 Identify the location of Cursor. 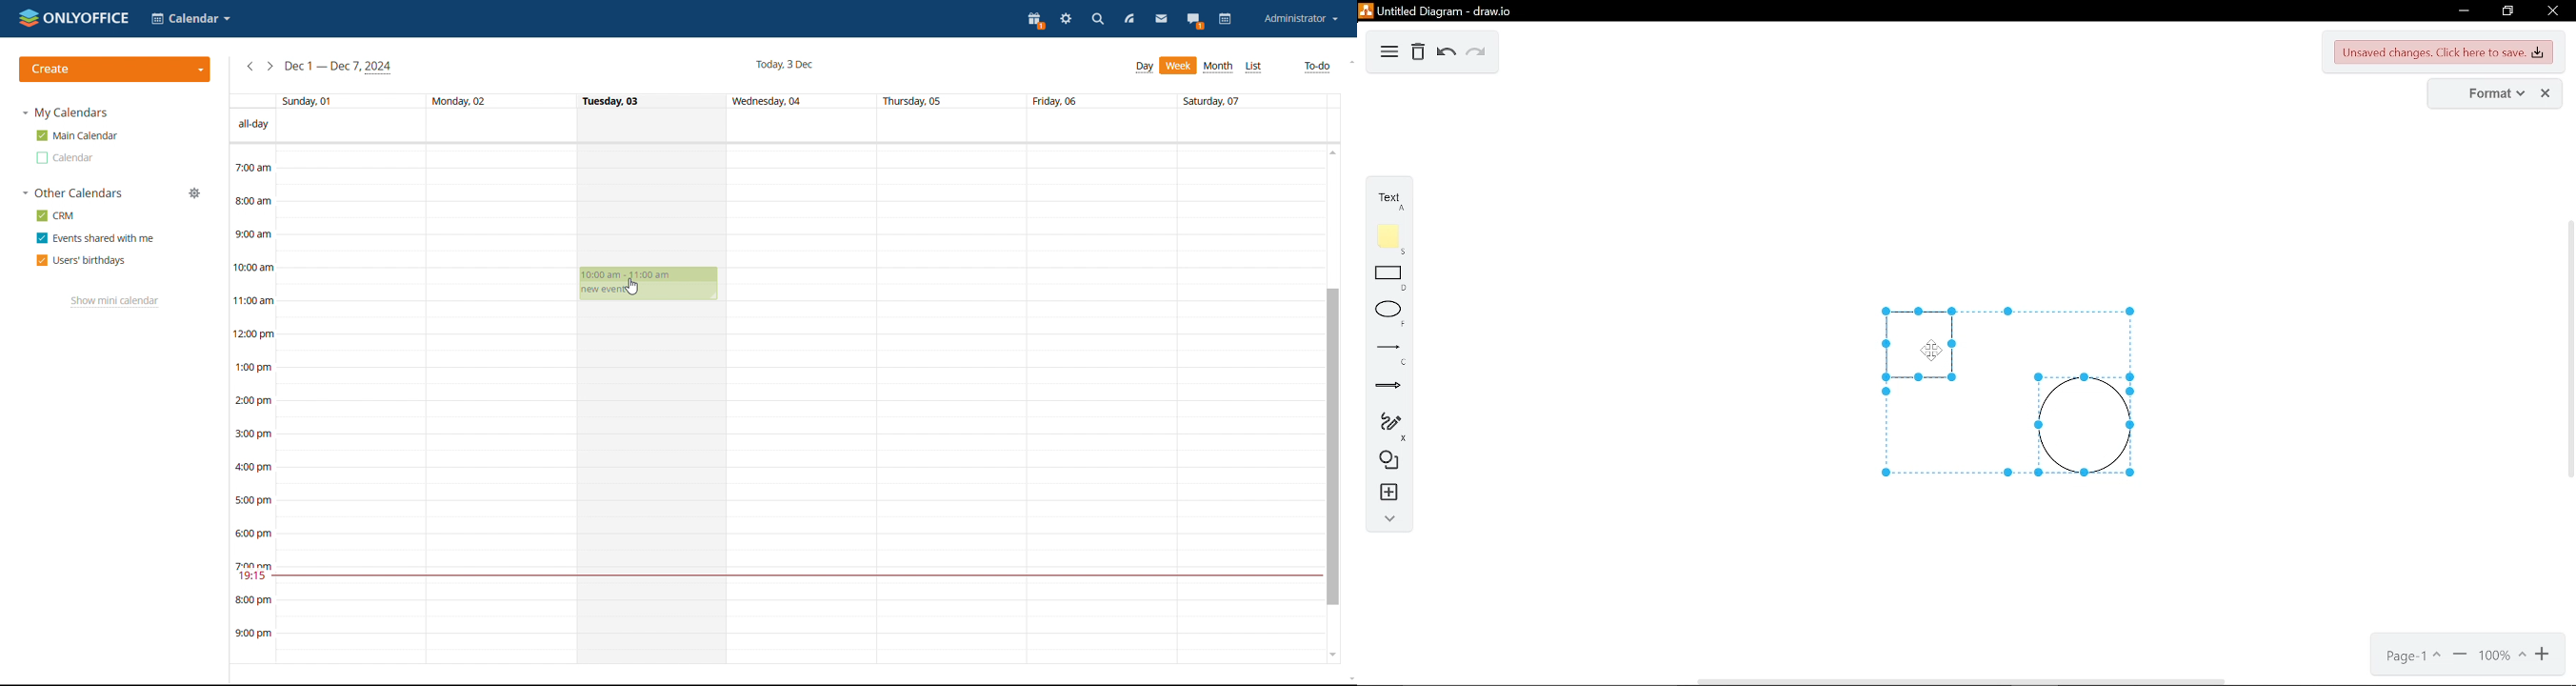
(1930, 351).